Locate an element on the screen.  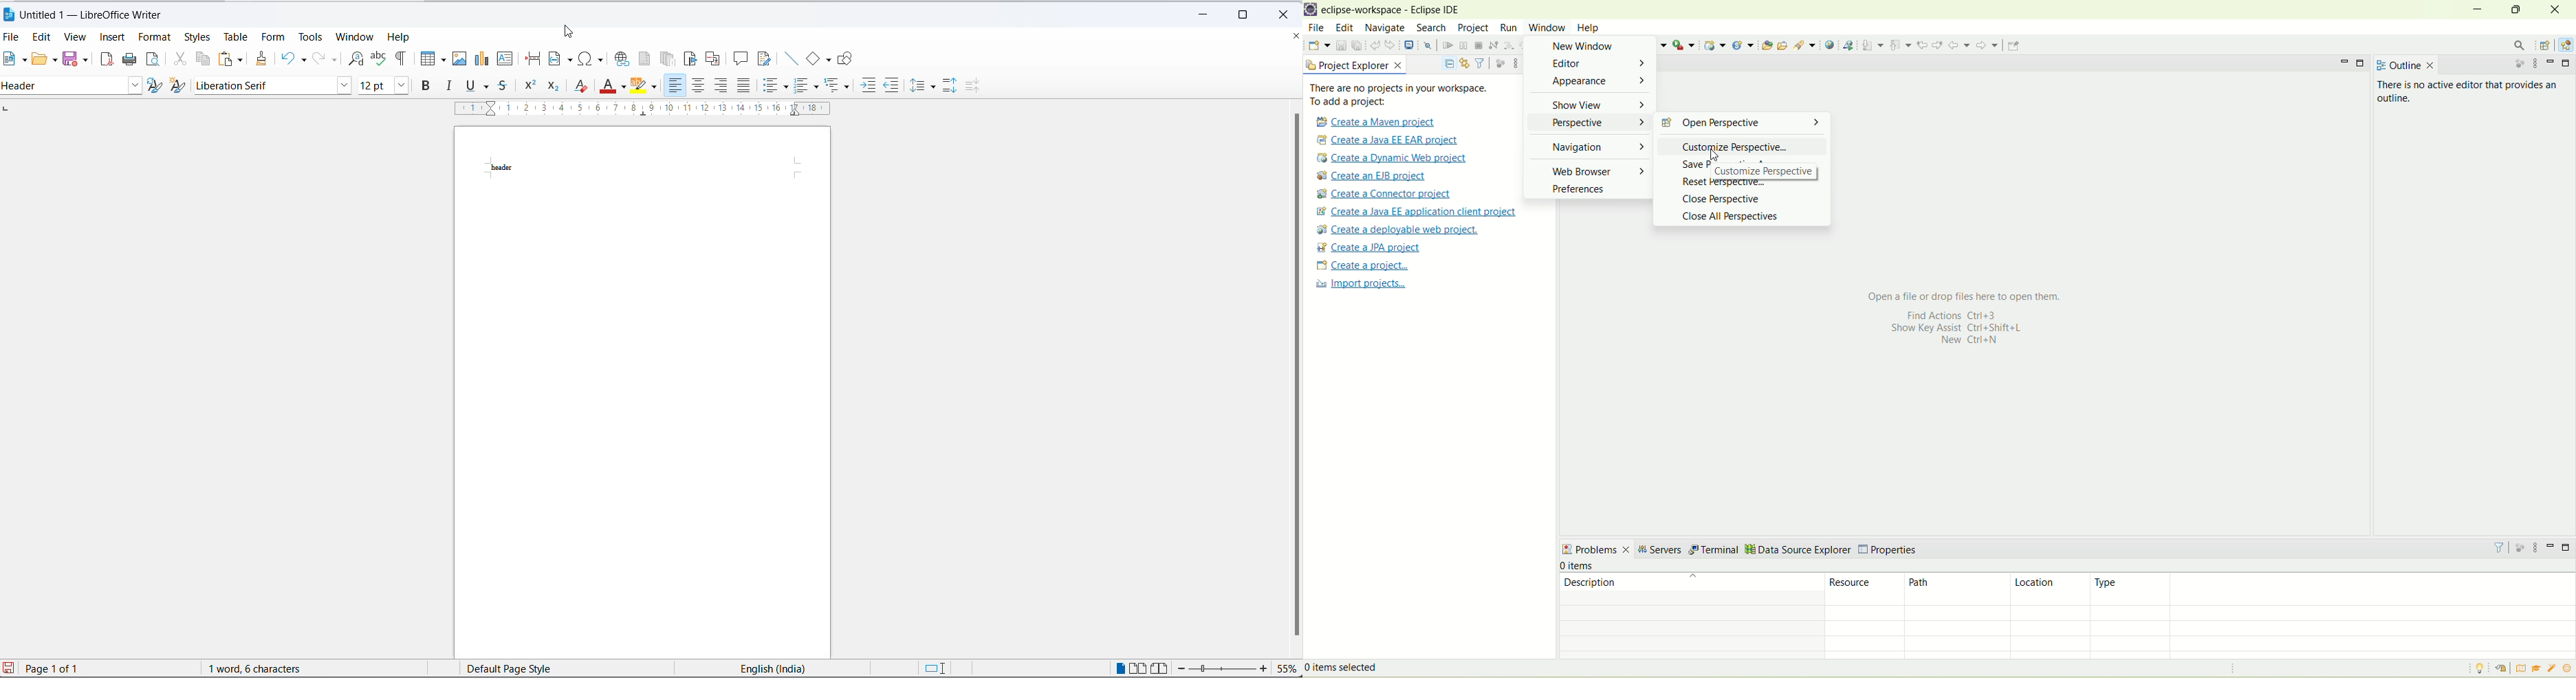
new file is located at coordinates (8, 60).